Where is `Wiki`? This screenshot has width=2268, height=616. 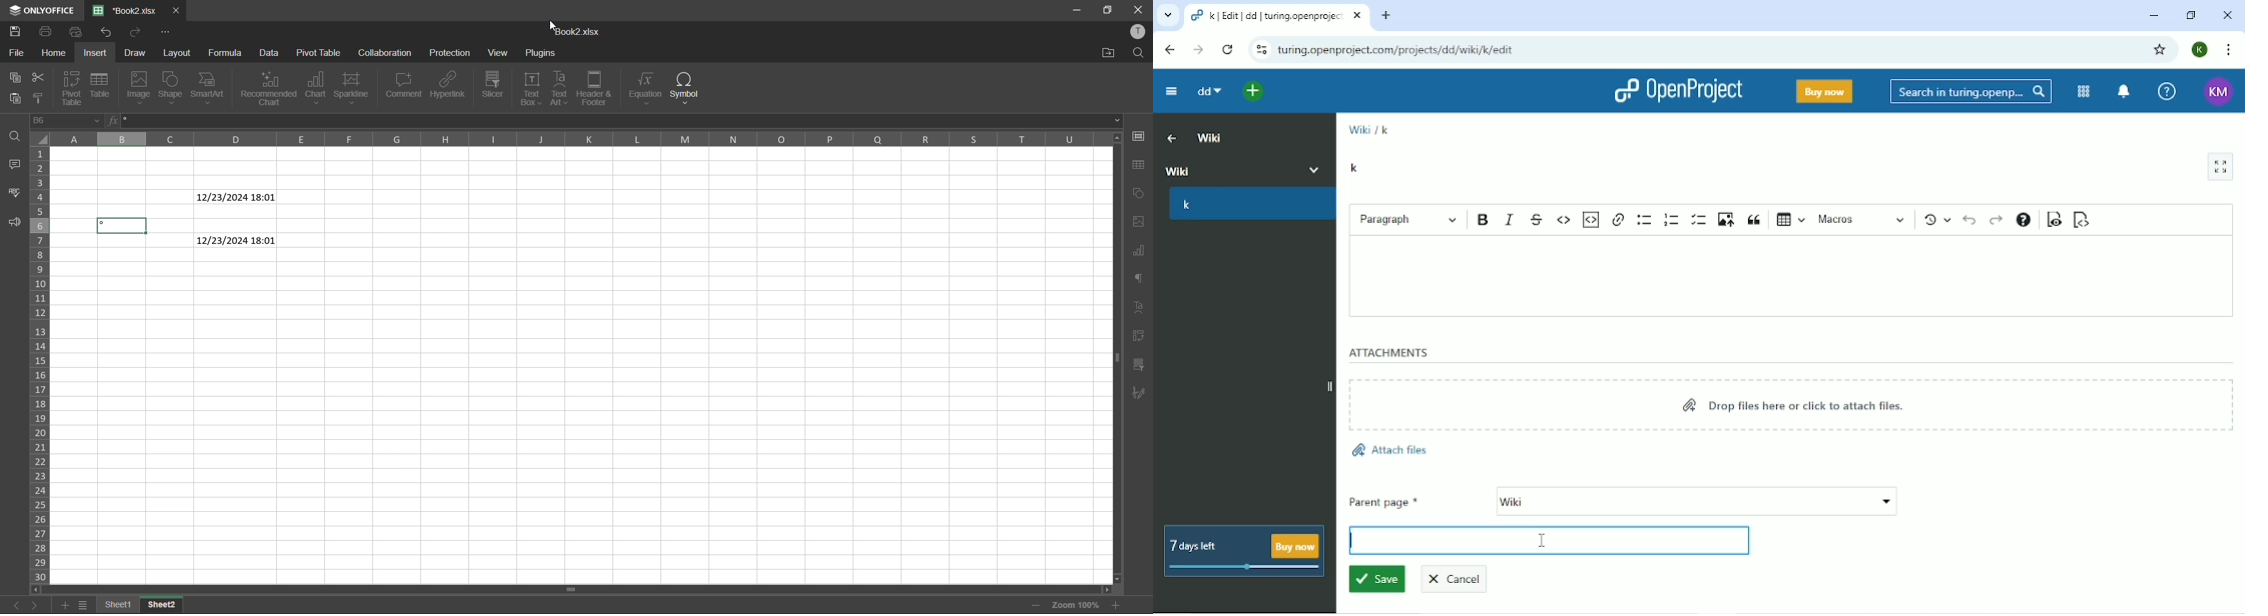 Wiki is located at coordinates (1211, 137).